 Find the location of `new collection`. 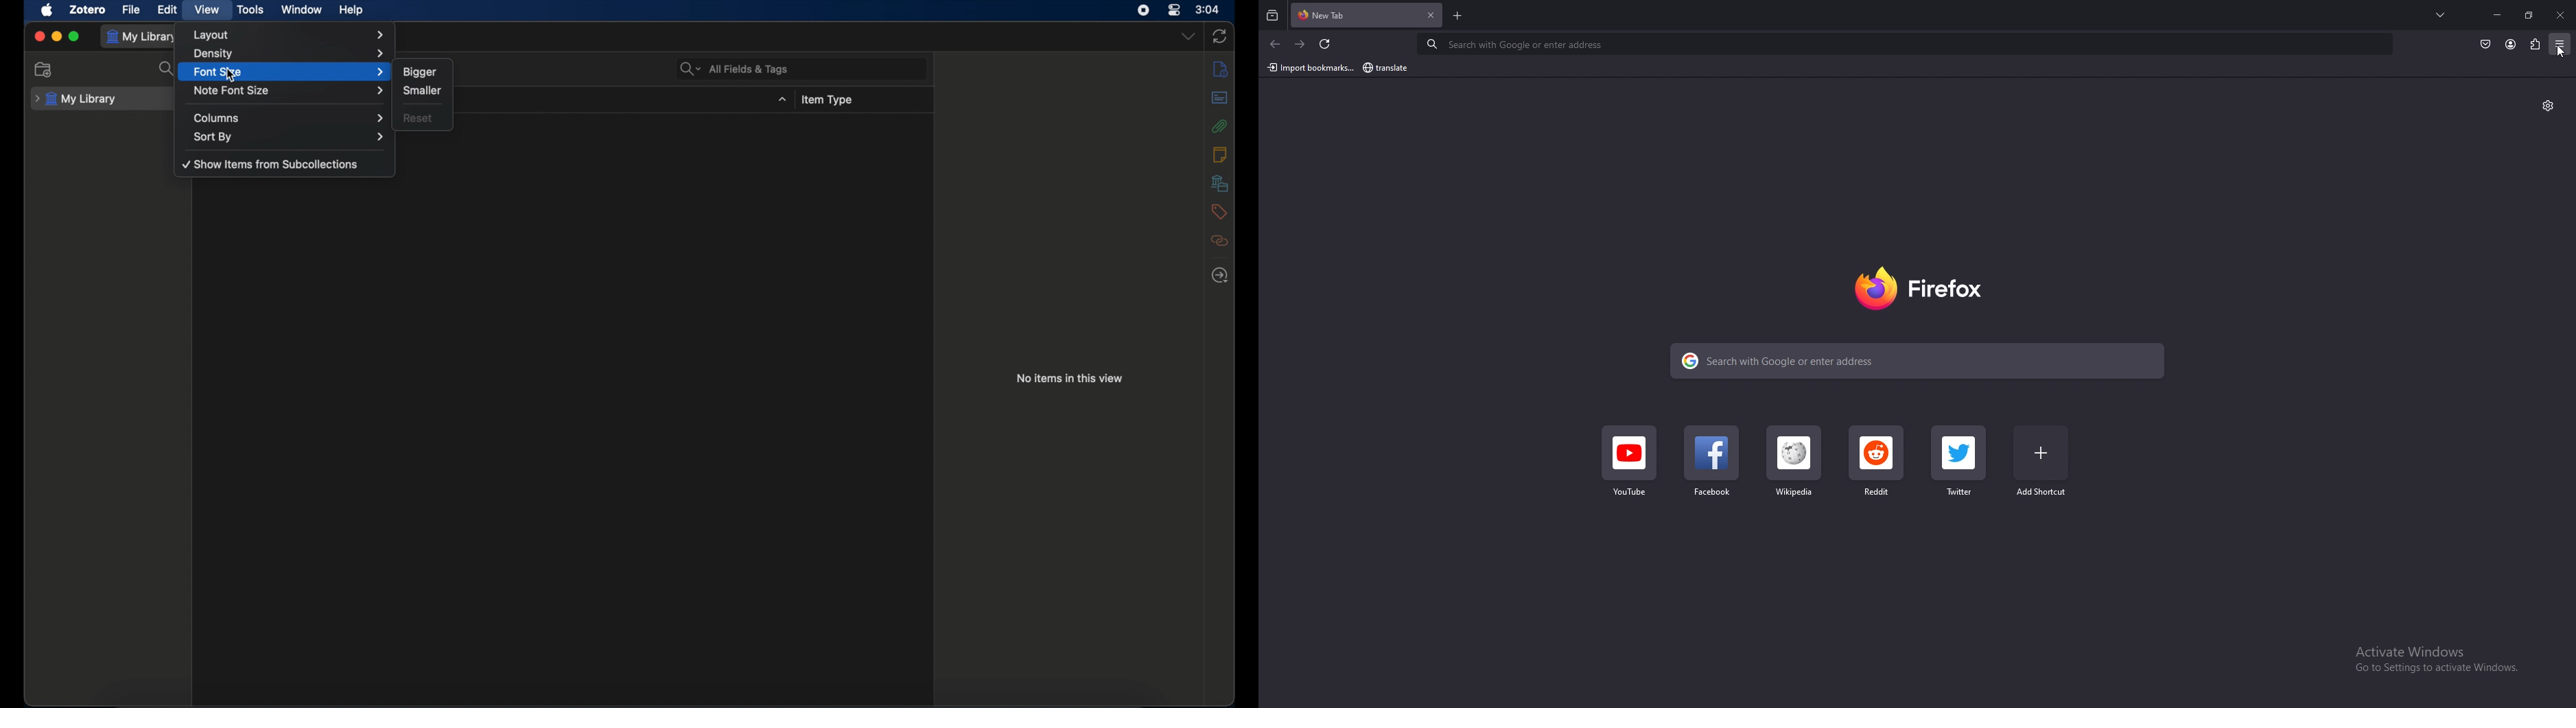

new collection is located at coordinates (44, 69).